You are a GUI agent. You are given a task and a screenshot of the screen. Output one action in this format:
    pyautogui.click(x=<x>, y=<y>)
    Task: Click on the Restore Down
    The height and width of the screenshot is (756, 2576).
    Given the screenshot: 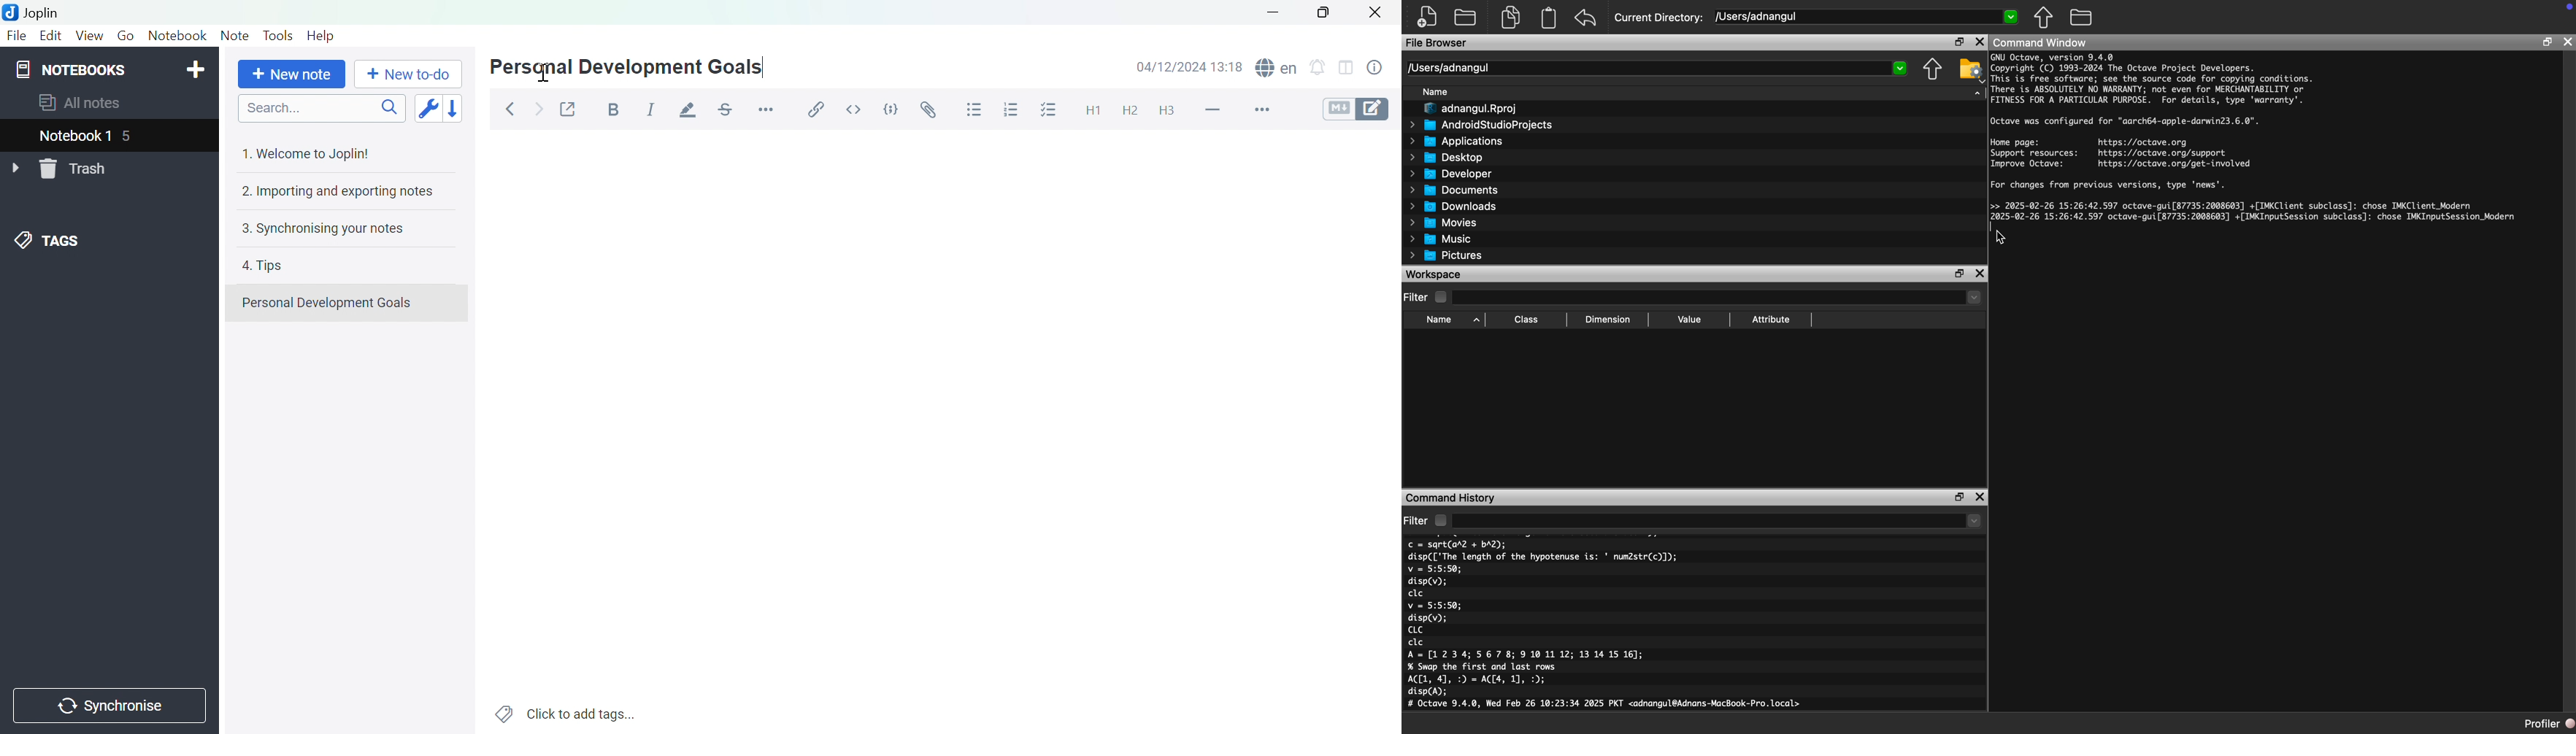 What is the action you would take?
    pyautogui.click(x=1325, y=16)
    